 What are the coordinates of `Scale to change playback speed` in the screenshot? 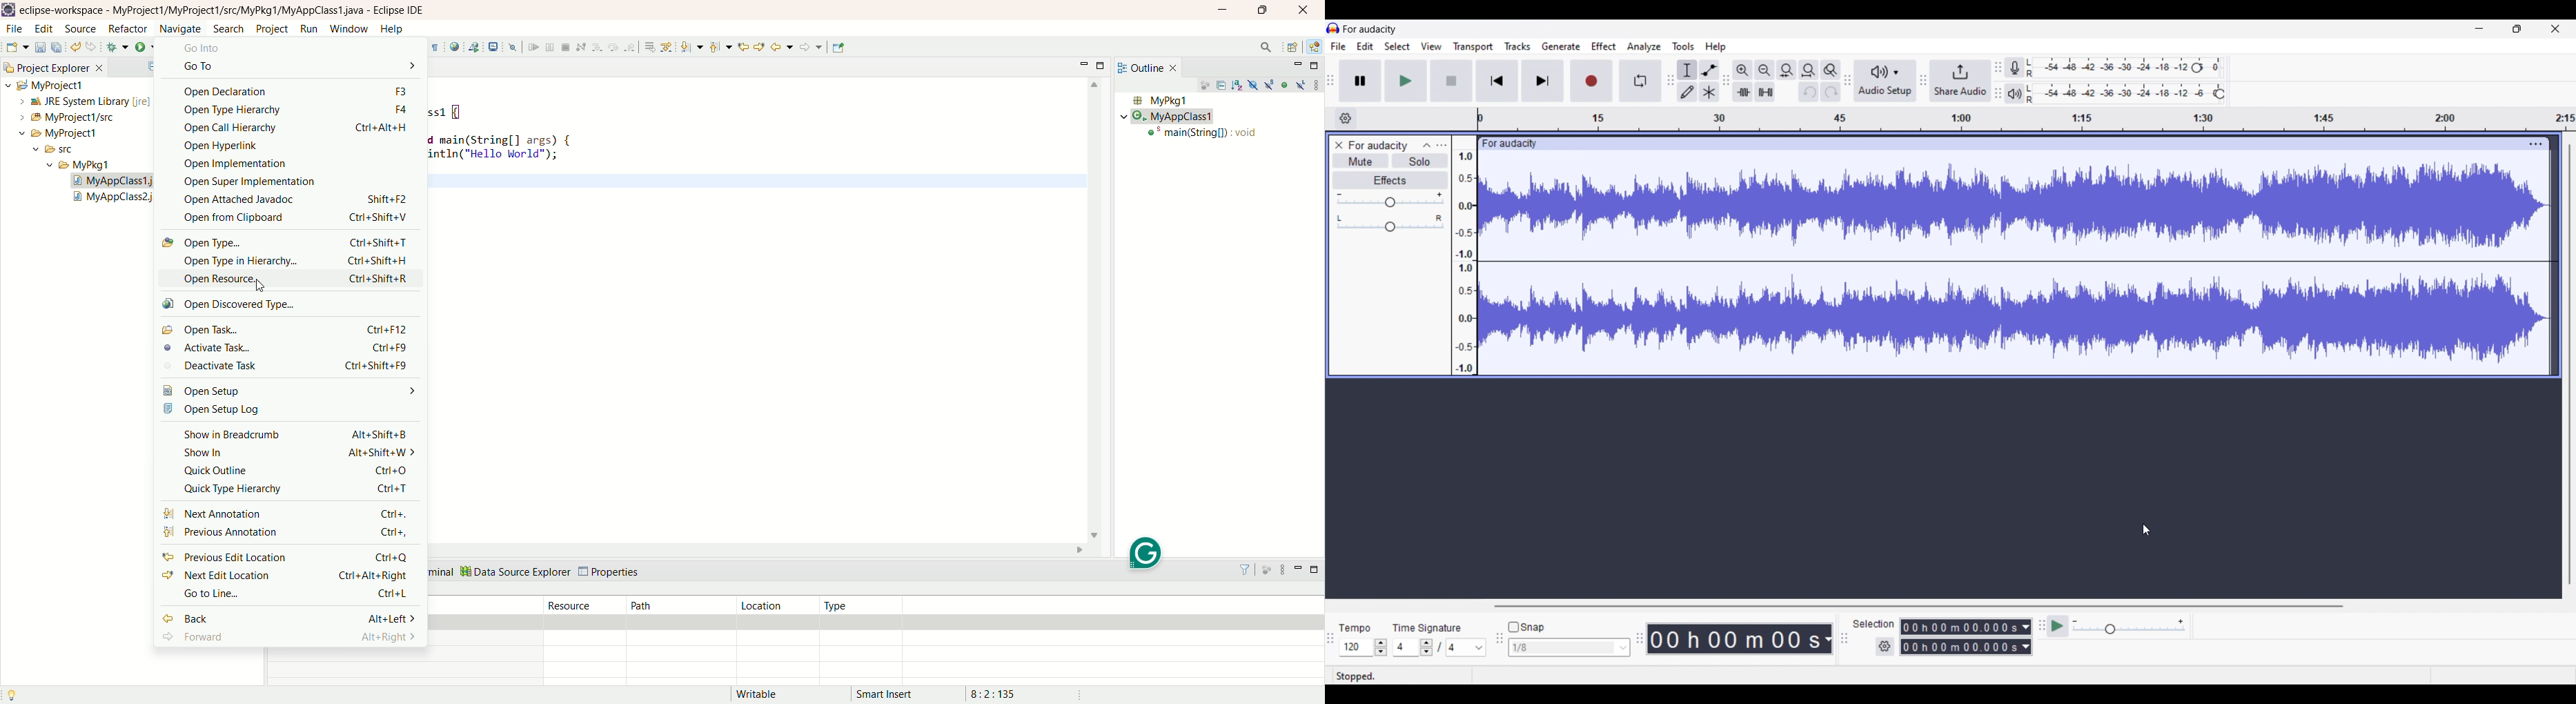 It's located at (2129, 626).